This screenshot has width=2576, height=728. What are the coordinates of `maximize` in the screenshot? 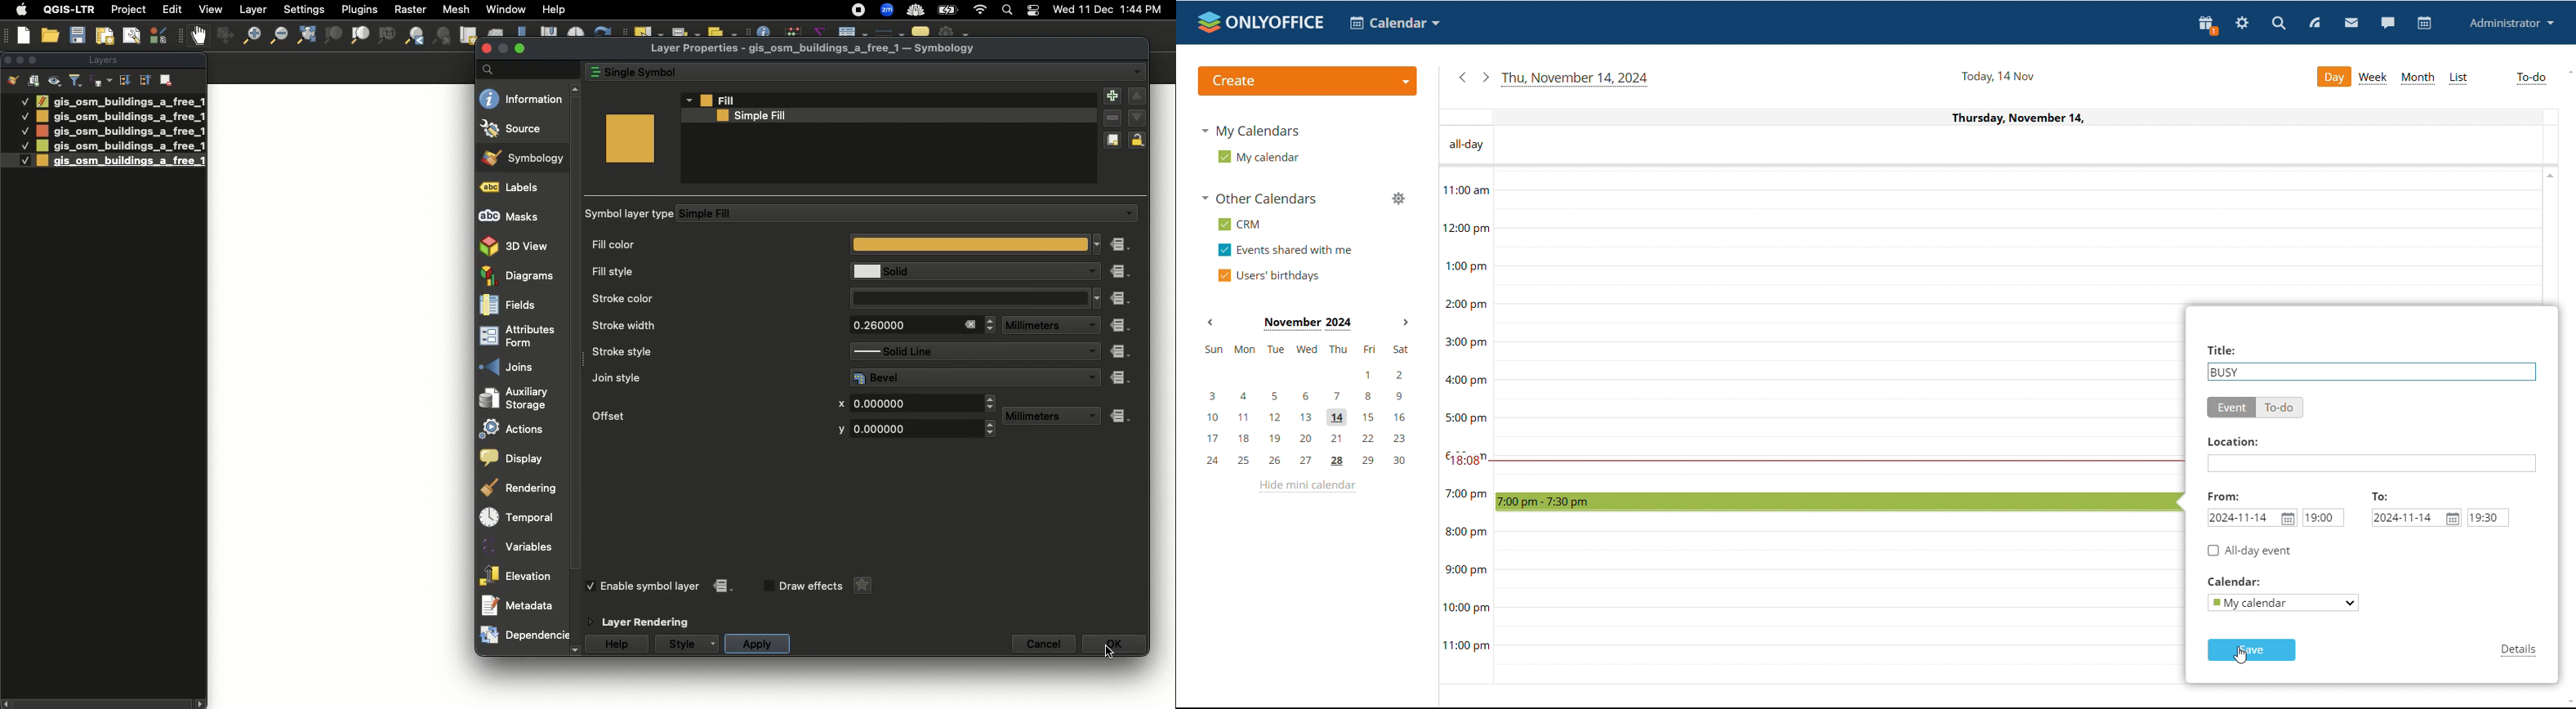 It's located at (520, 47).